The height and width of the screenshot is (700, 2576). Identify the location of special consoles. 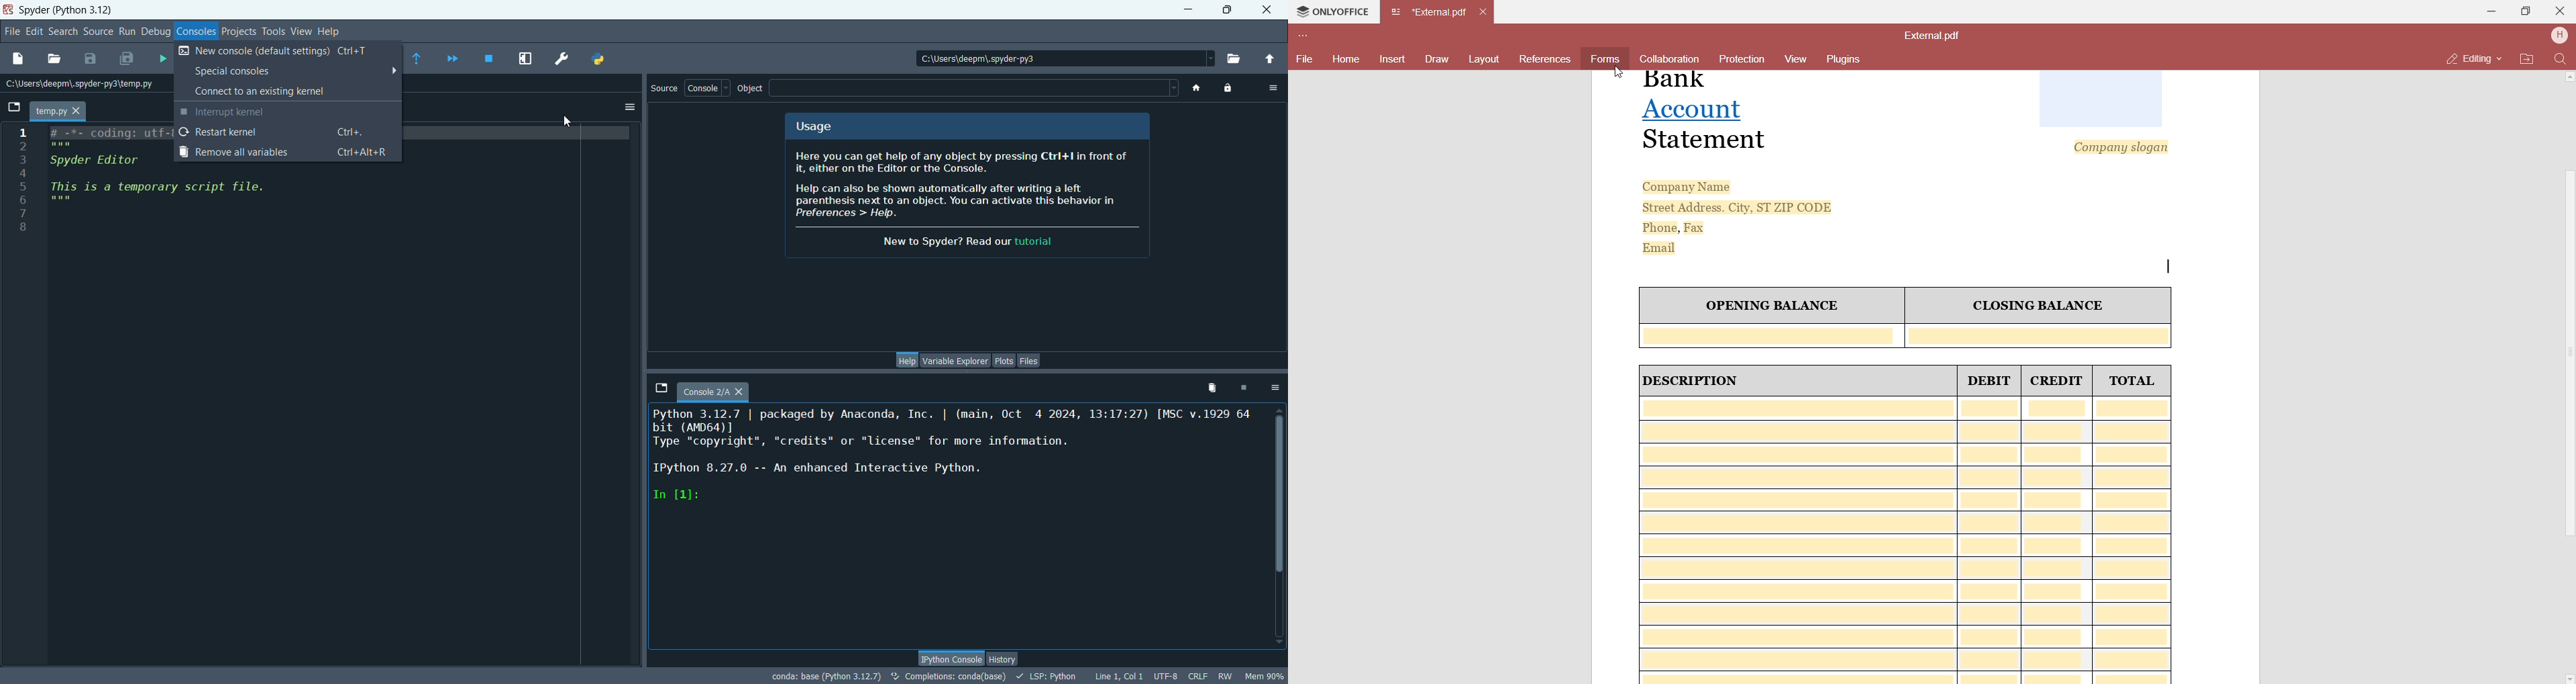
(294, 71).